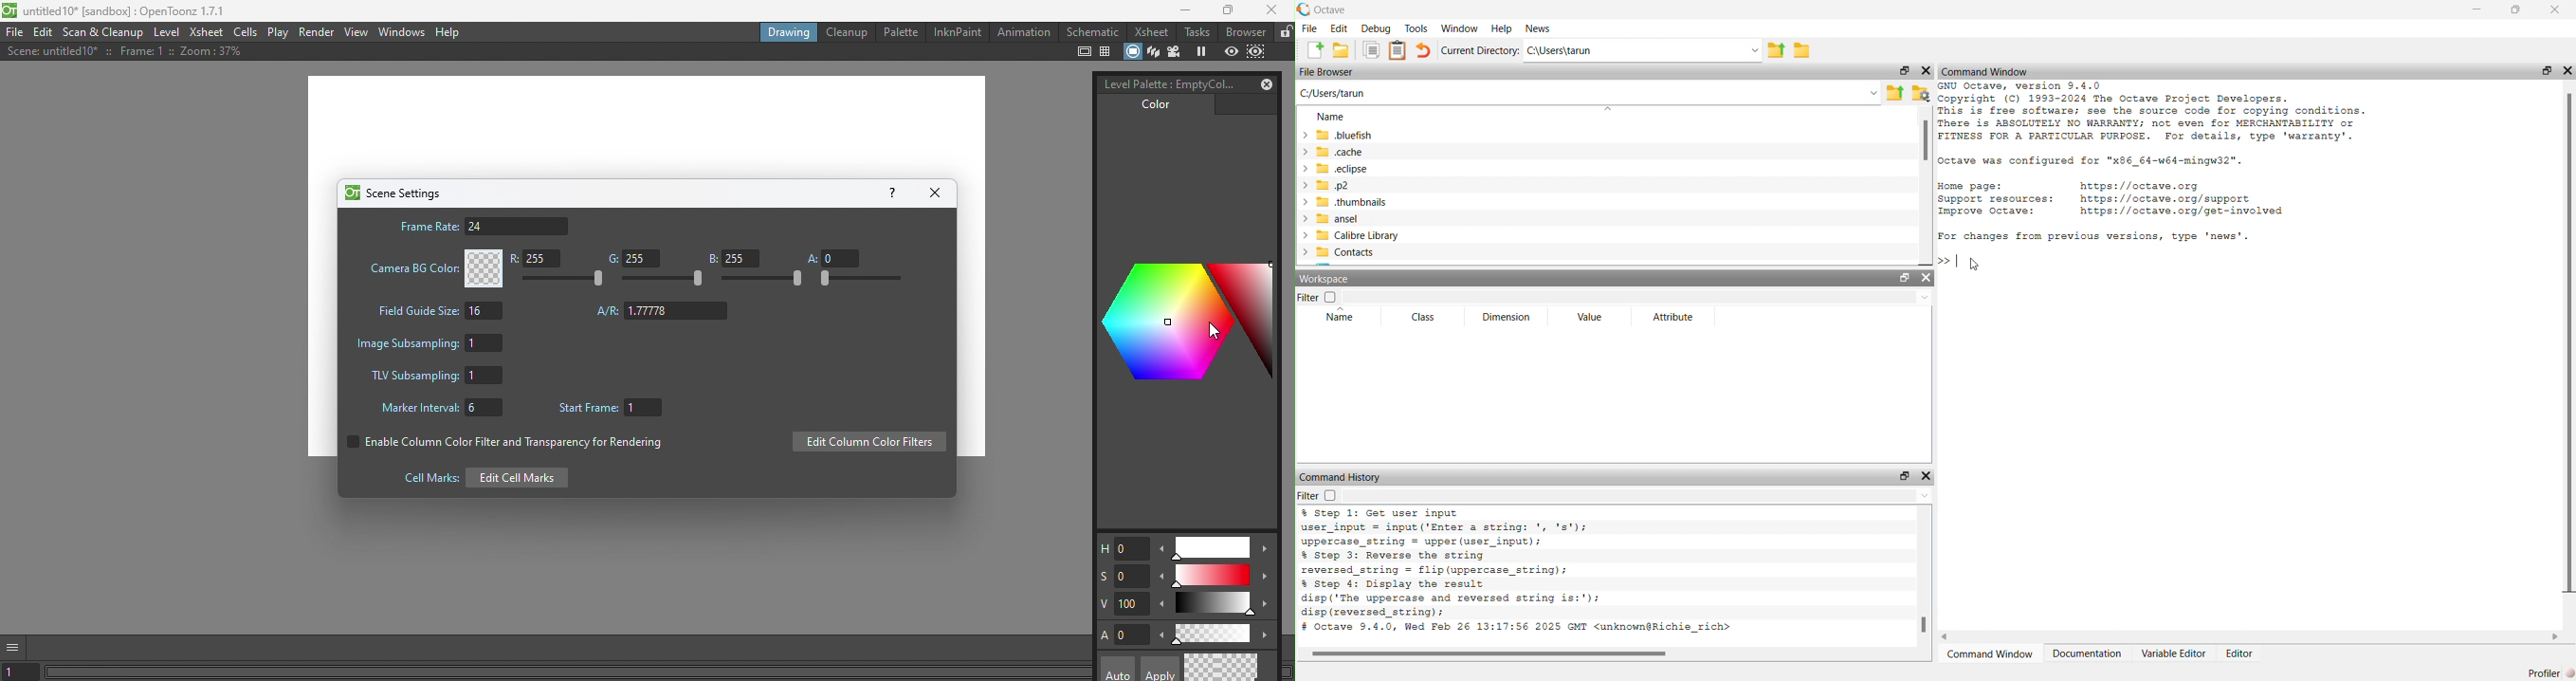 The image size is (2576, 700). What do you see at coordinates (1463, 527) in the screenshot?
I see `code to convert string to uppercase` at bounding box center [1463, 527].